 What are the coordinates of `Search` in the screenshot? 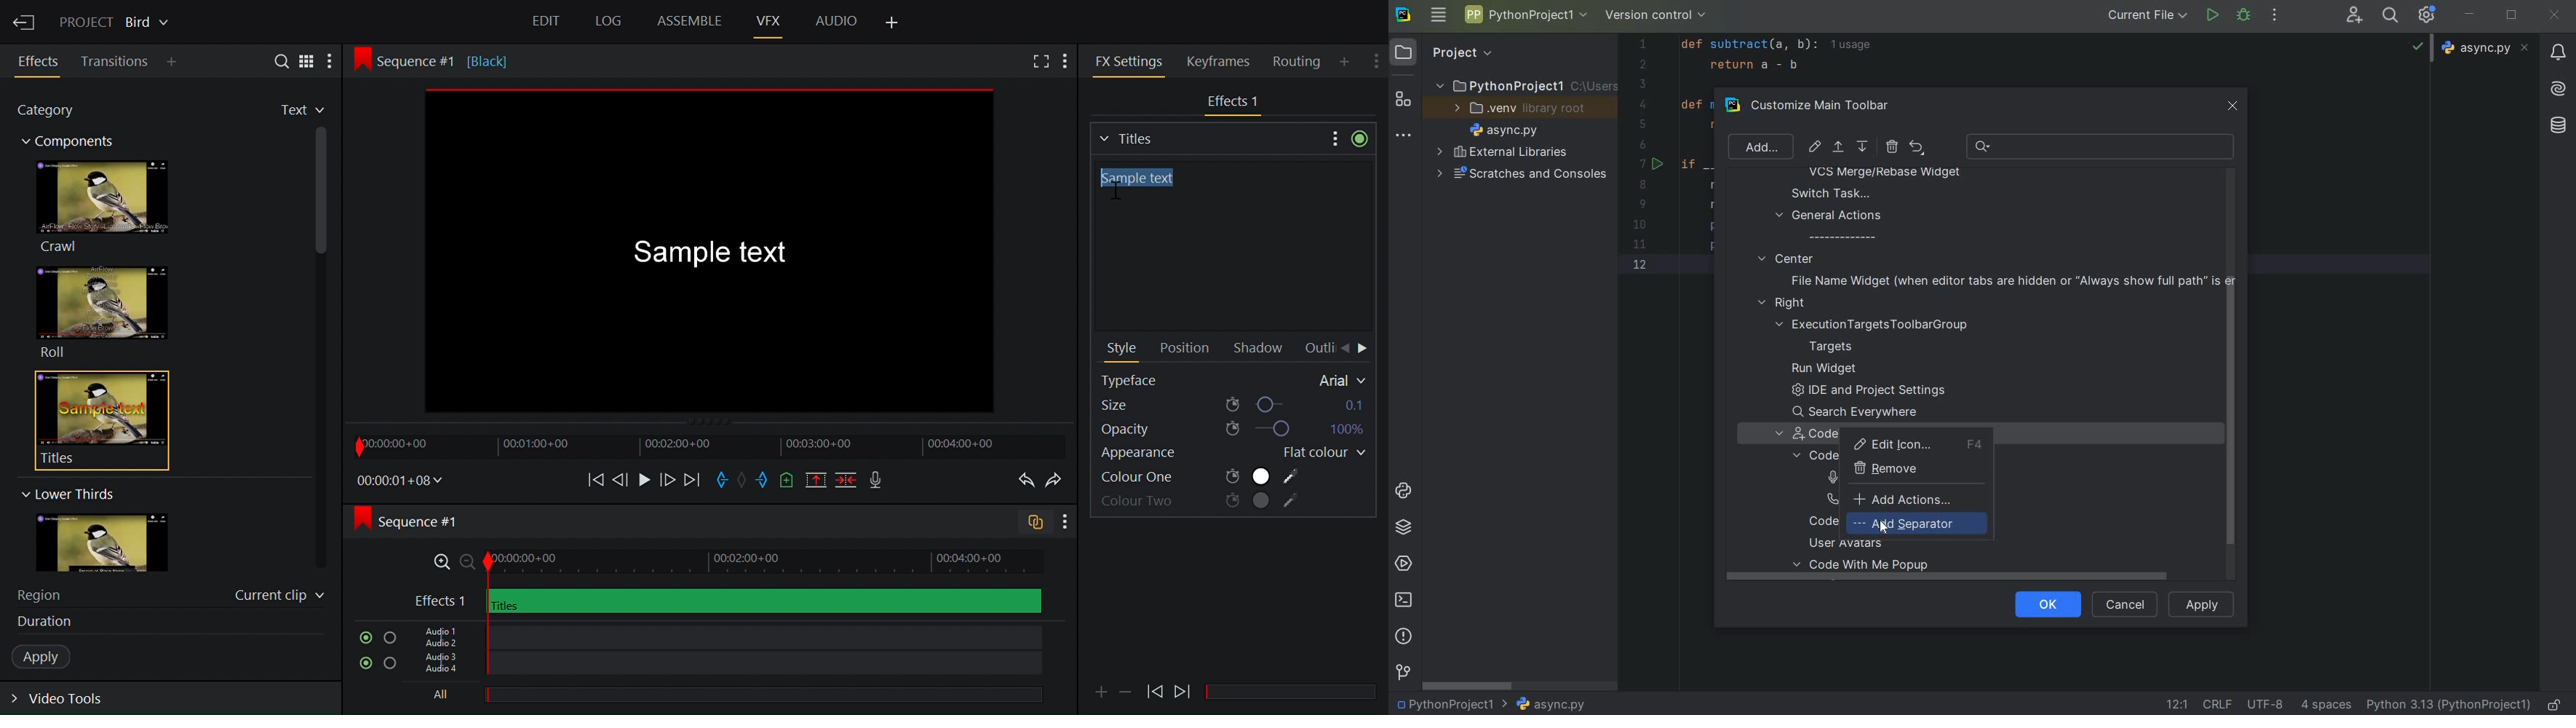 It's located at (276, 60).